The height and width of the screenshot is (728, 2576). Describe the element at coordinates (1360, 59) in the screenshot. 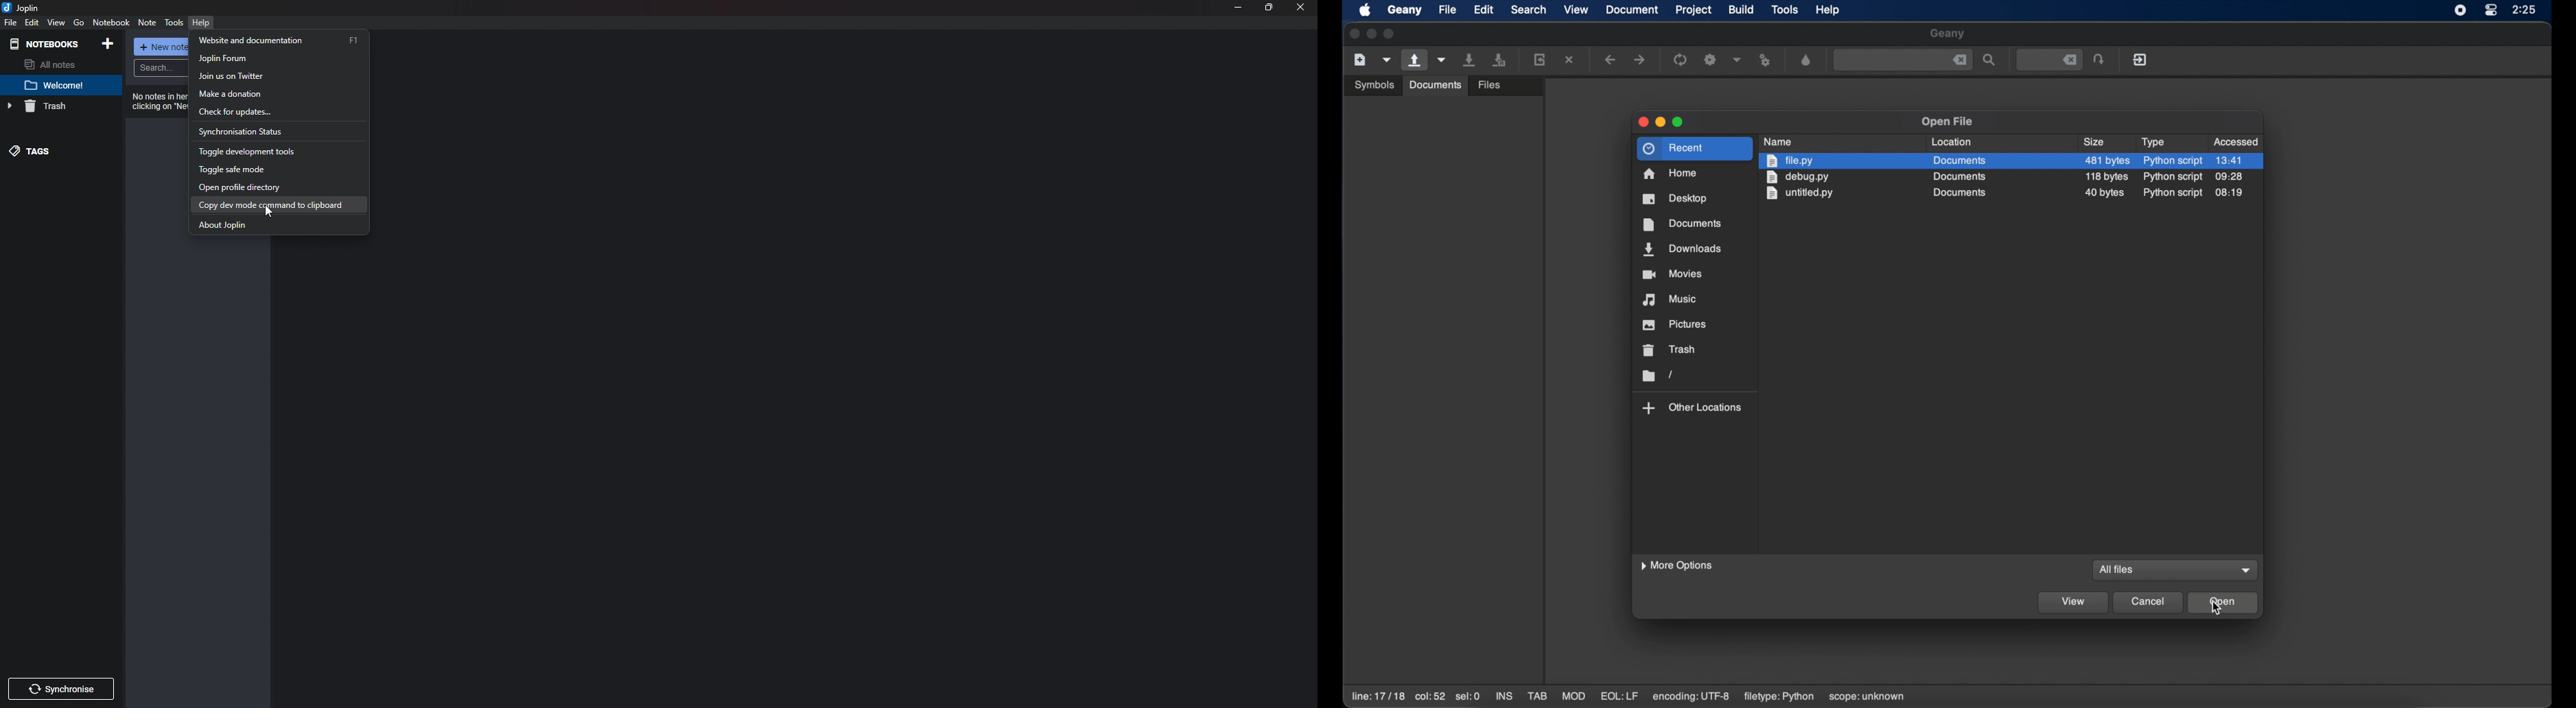

I see `create new` at that location.